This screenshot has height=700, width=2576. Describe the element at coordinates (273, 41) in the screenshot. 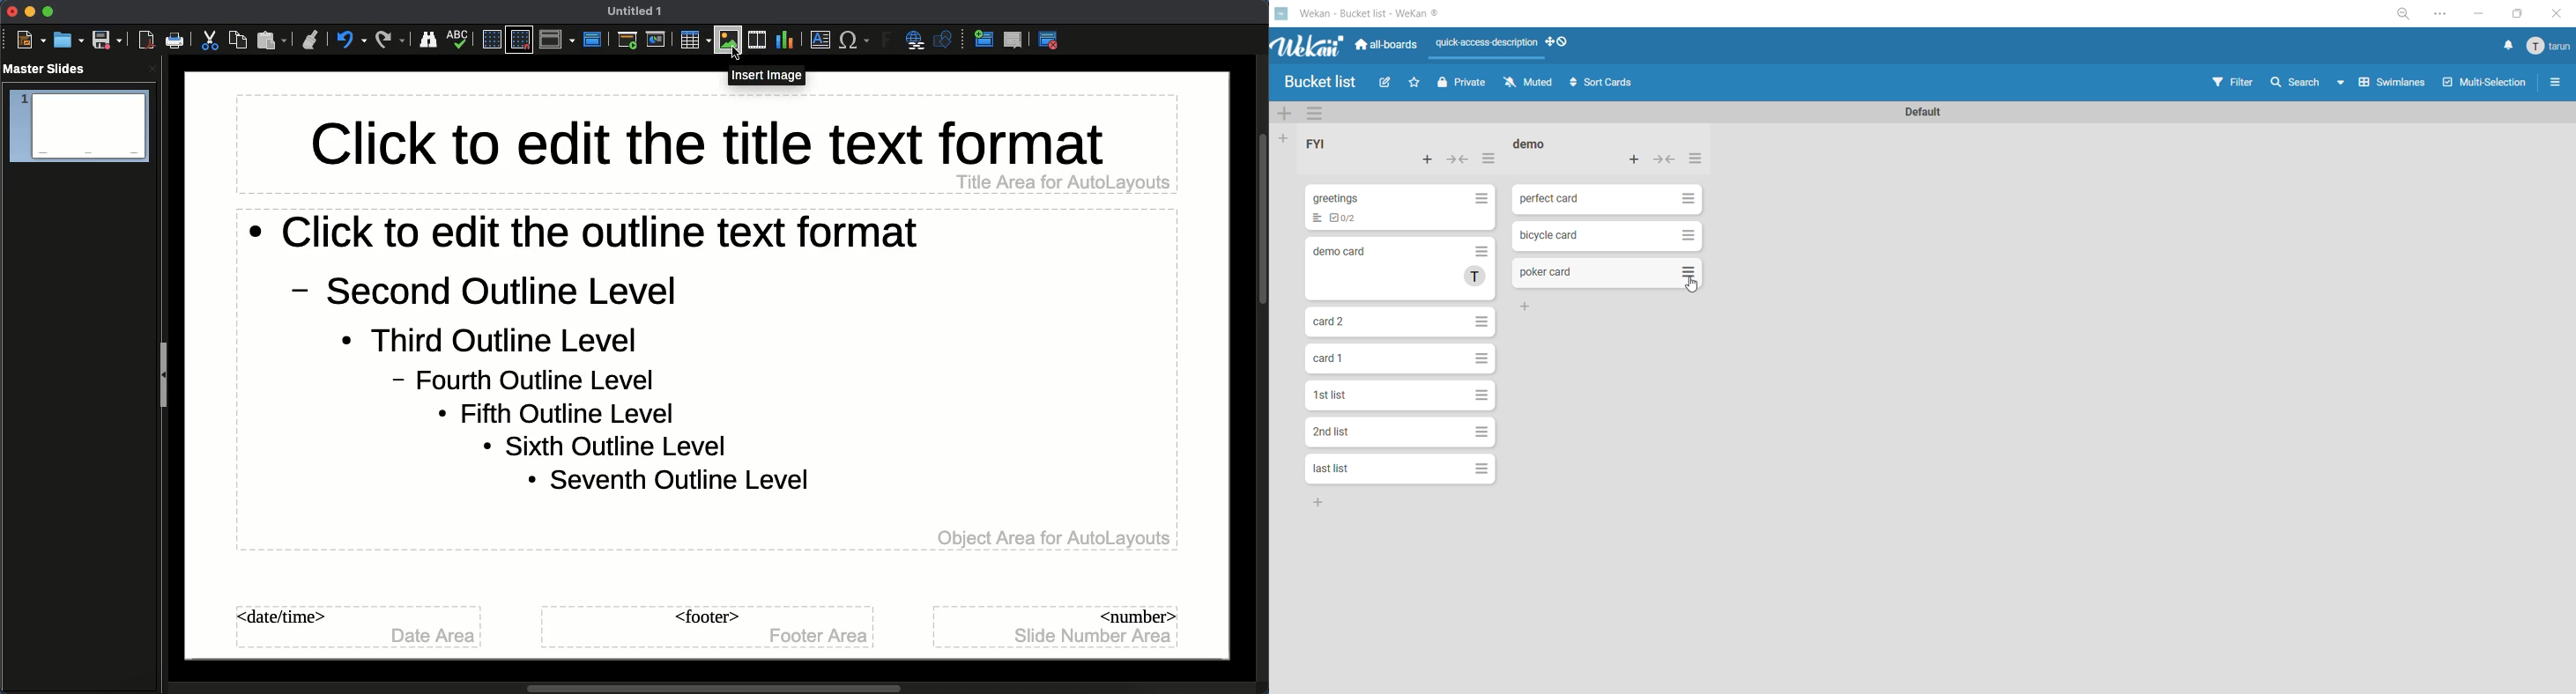

I see `Paste` at that location.